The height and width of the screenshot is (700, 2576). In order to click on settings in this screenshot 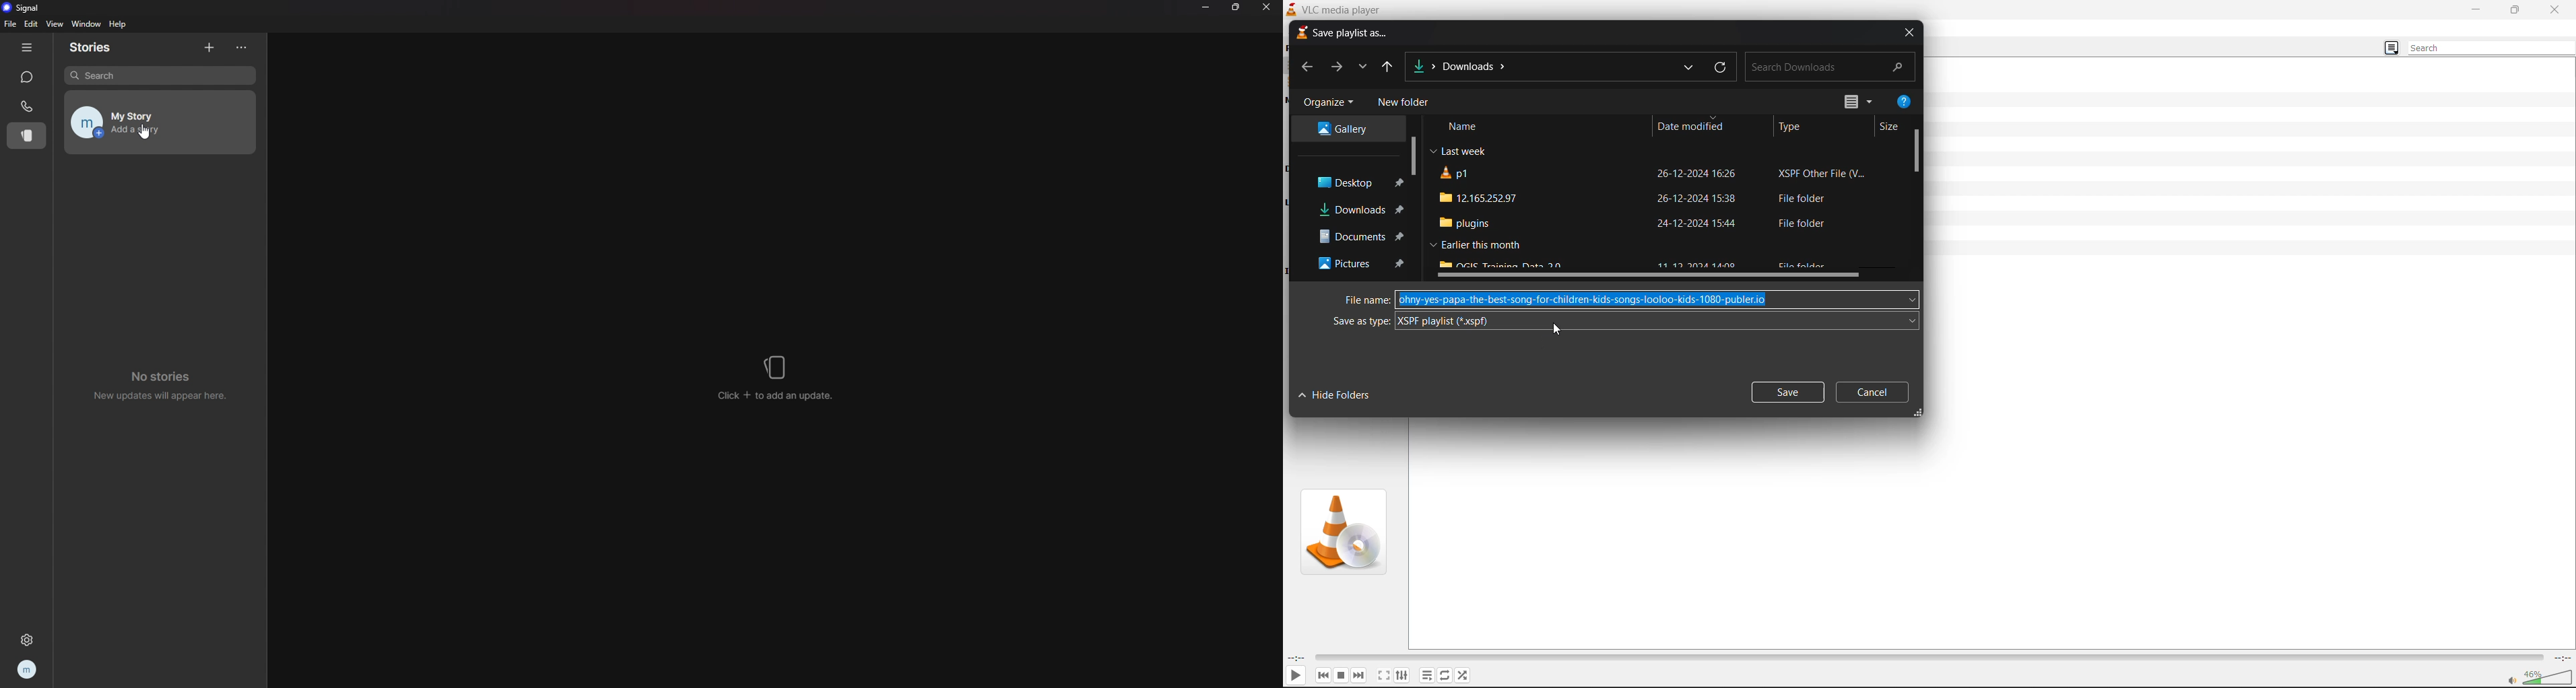, I will do `click(1401, 675)`.